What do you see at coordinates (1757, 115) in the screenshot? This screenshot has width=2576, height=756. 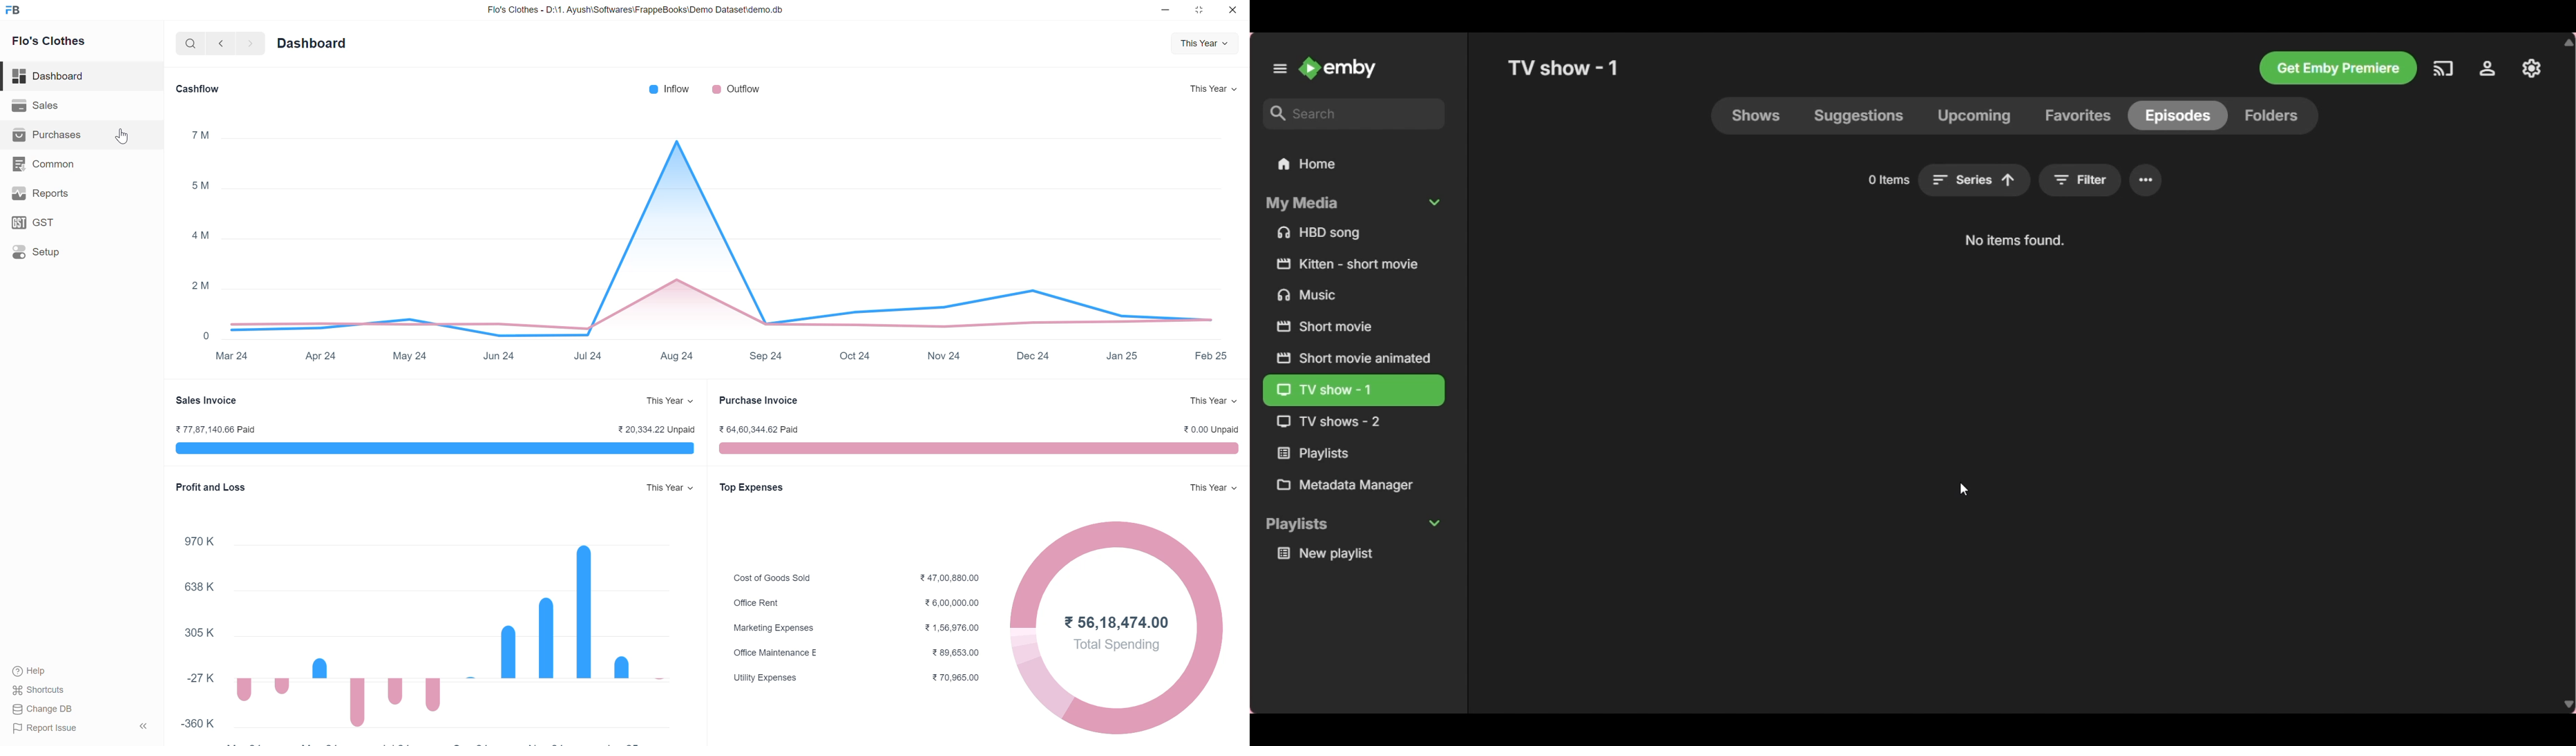 I see `Shows, current selection highlighted` at bounding box center [1757, 115].